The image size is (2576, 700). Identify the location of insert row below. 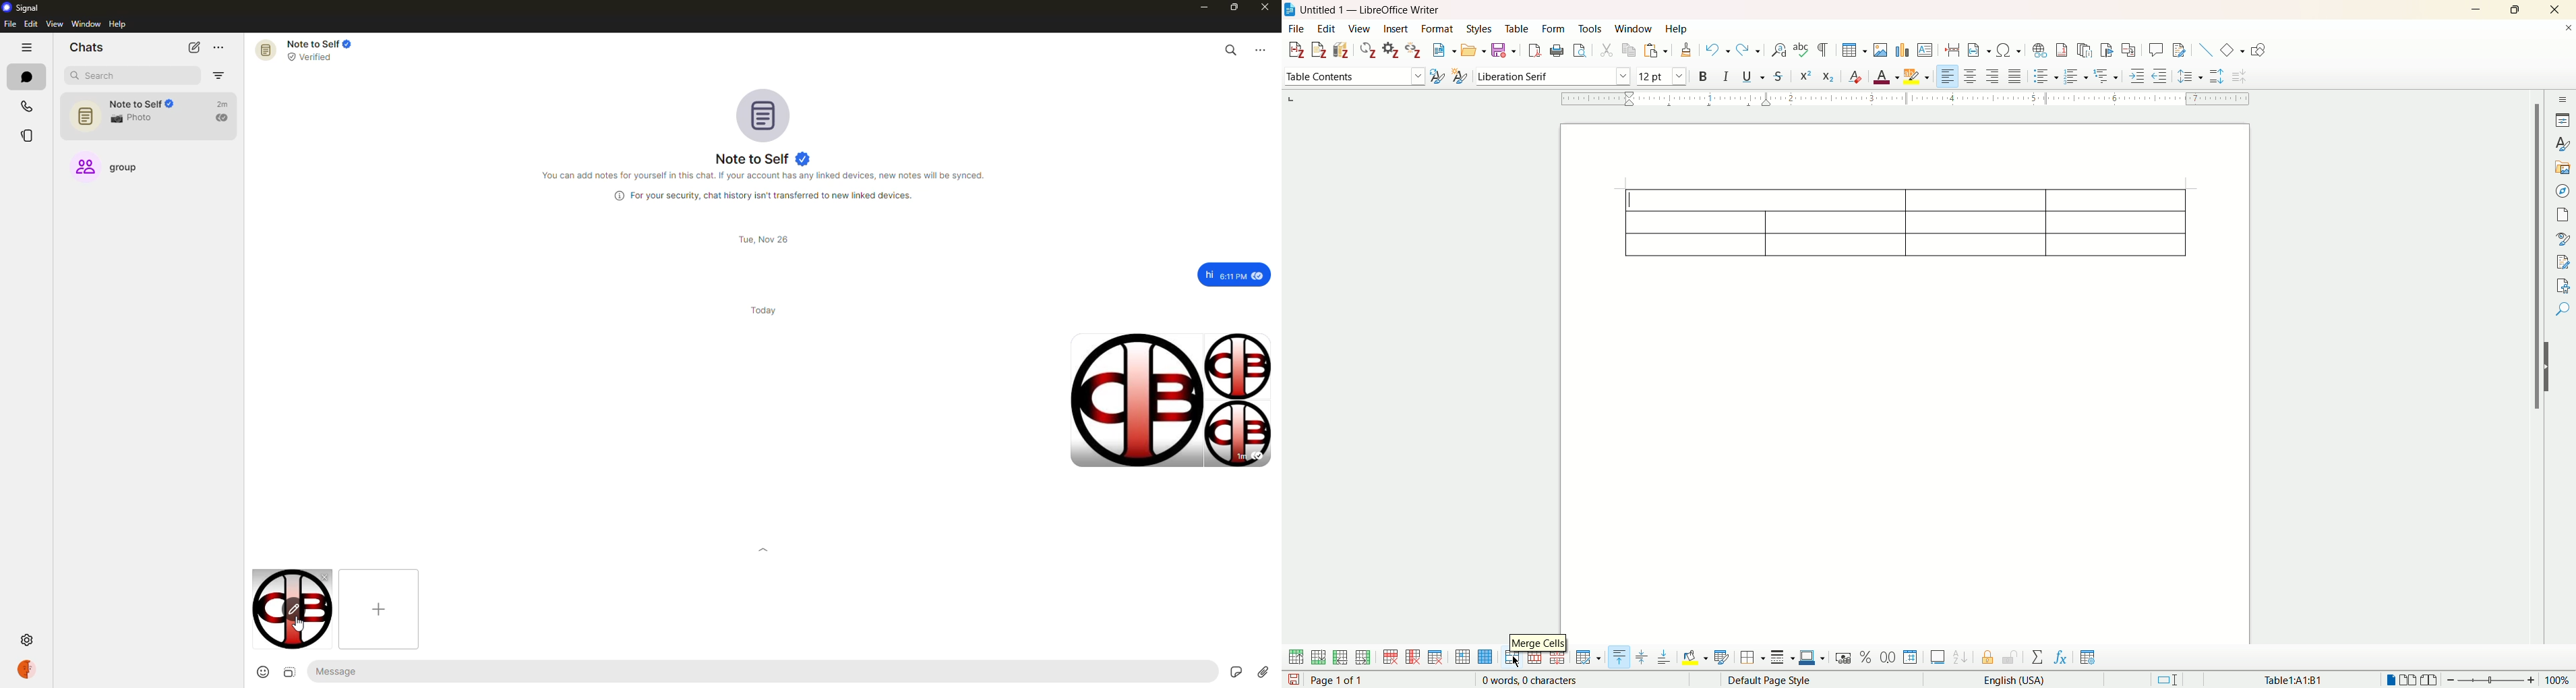
(1319, 658).